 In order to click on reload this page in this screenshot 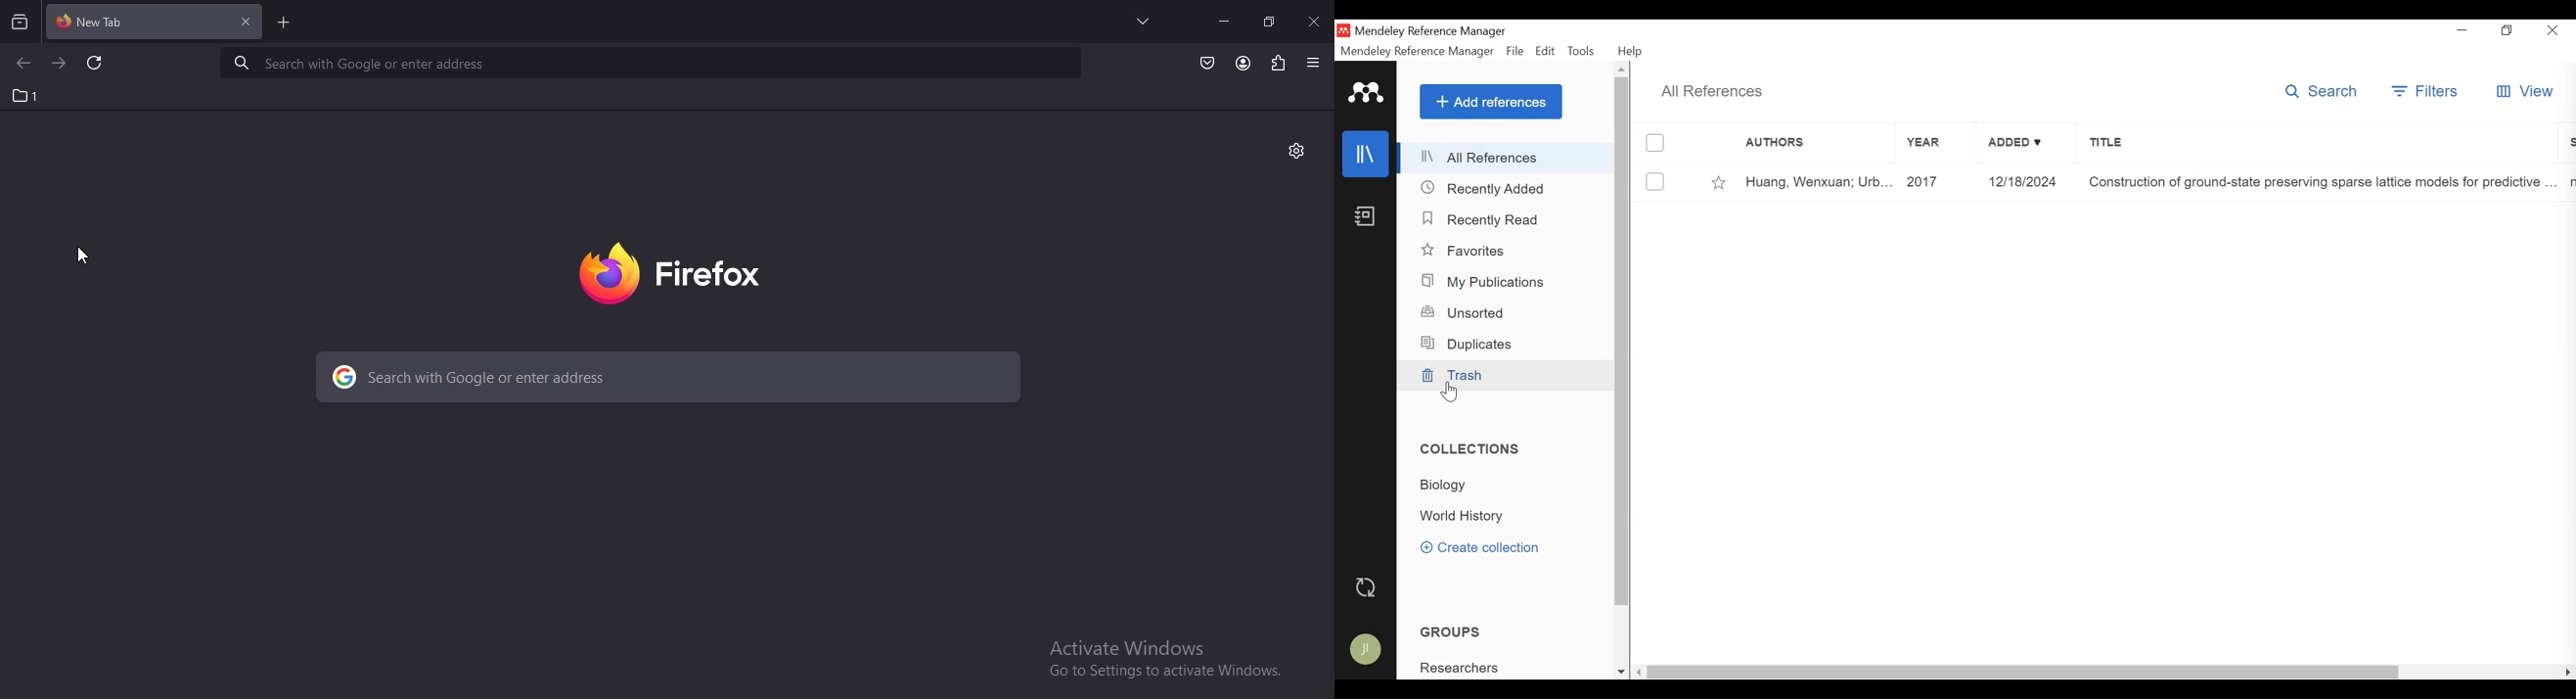, I will do `click(99, 65)`.